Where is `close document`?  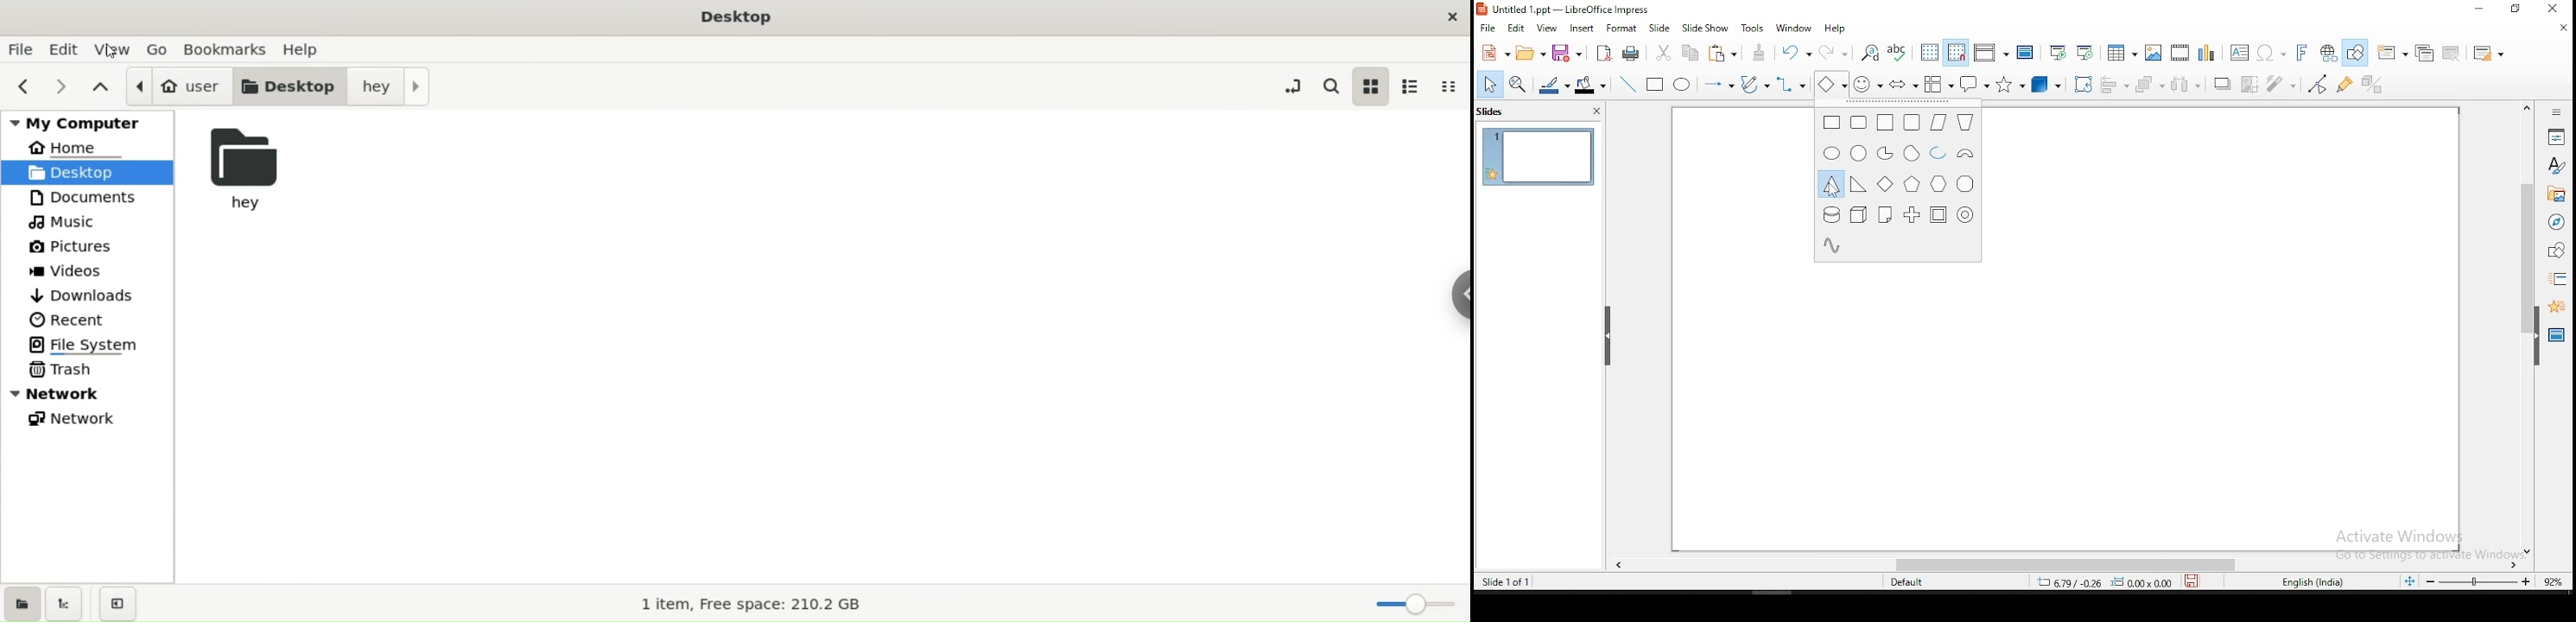
close document is located at coordinates (2565, 28).